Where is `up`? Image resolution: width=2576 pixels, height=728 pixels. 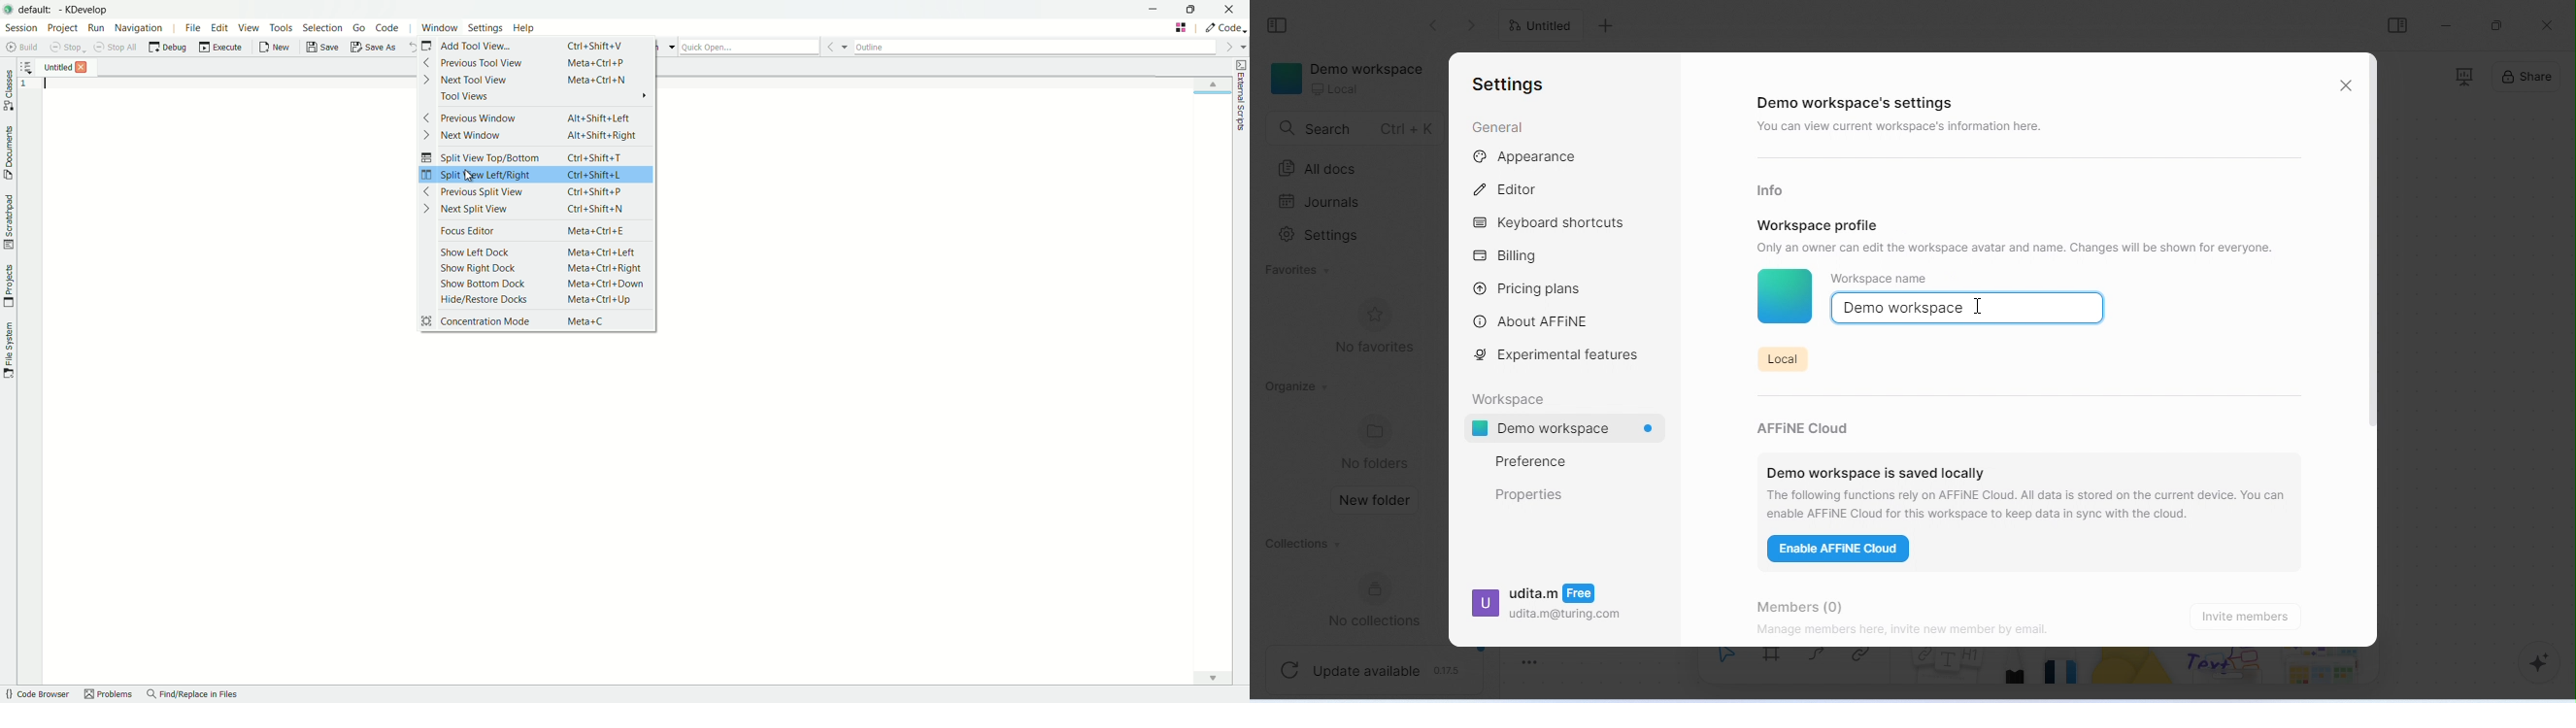 up is located at coordinates (1209, 87).